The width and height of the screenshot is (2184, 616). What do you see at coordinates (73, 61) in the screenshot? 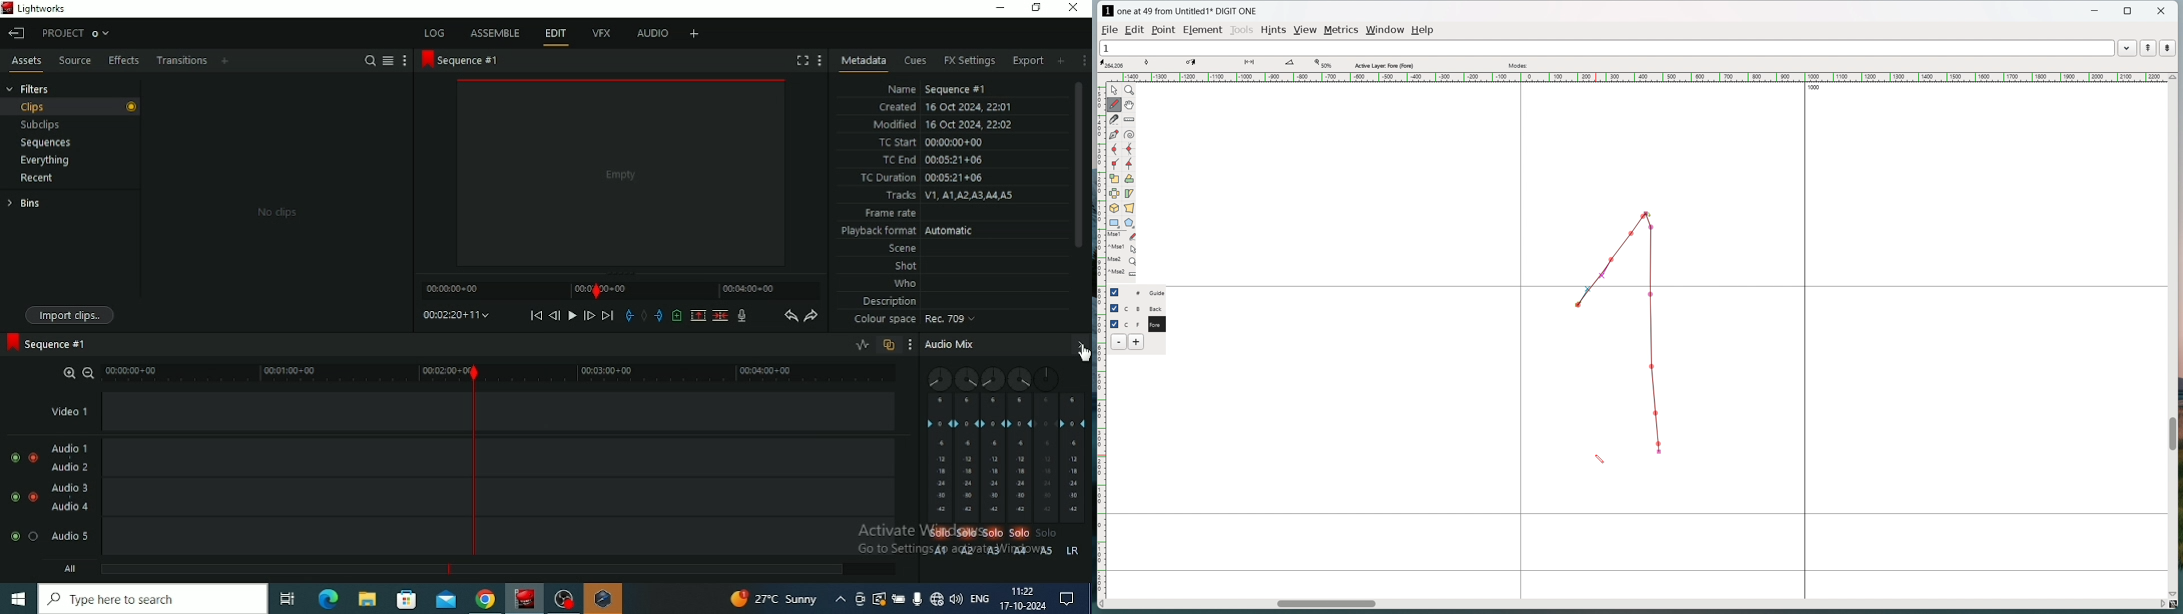
I see `Source` at bounding box center [73, 61].